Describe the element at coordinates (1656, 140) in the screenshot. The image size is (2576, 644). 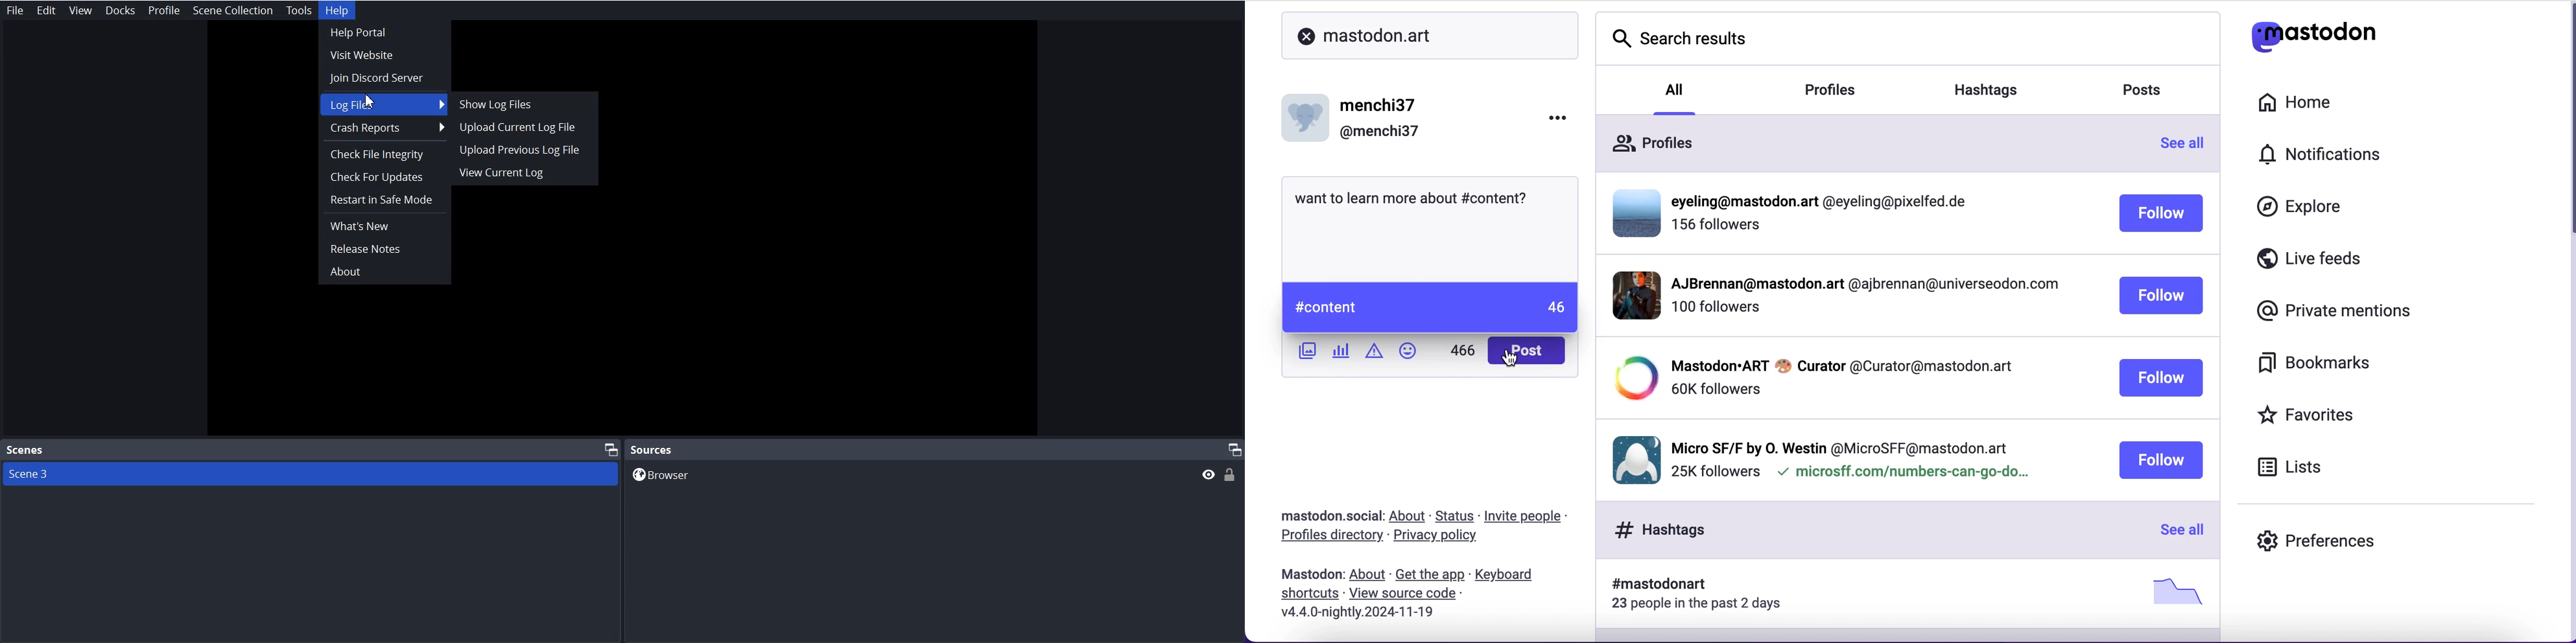
I see `profiles` at that location.